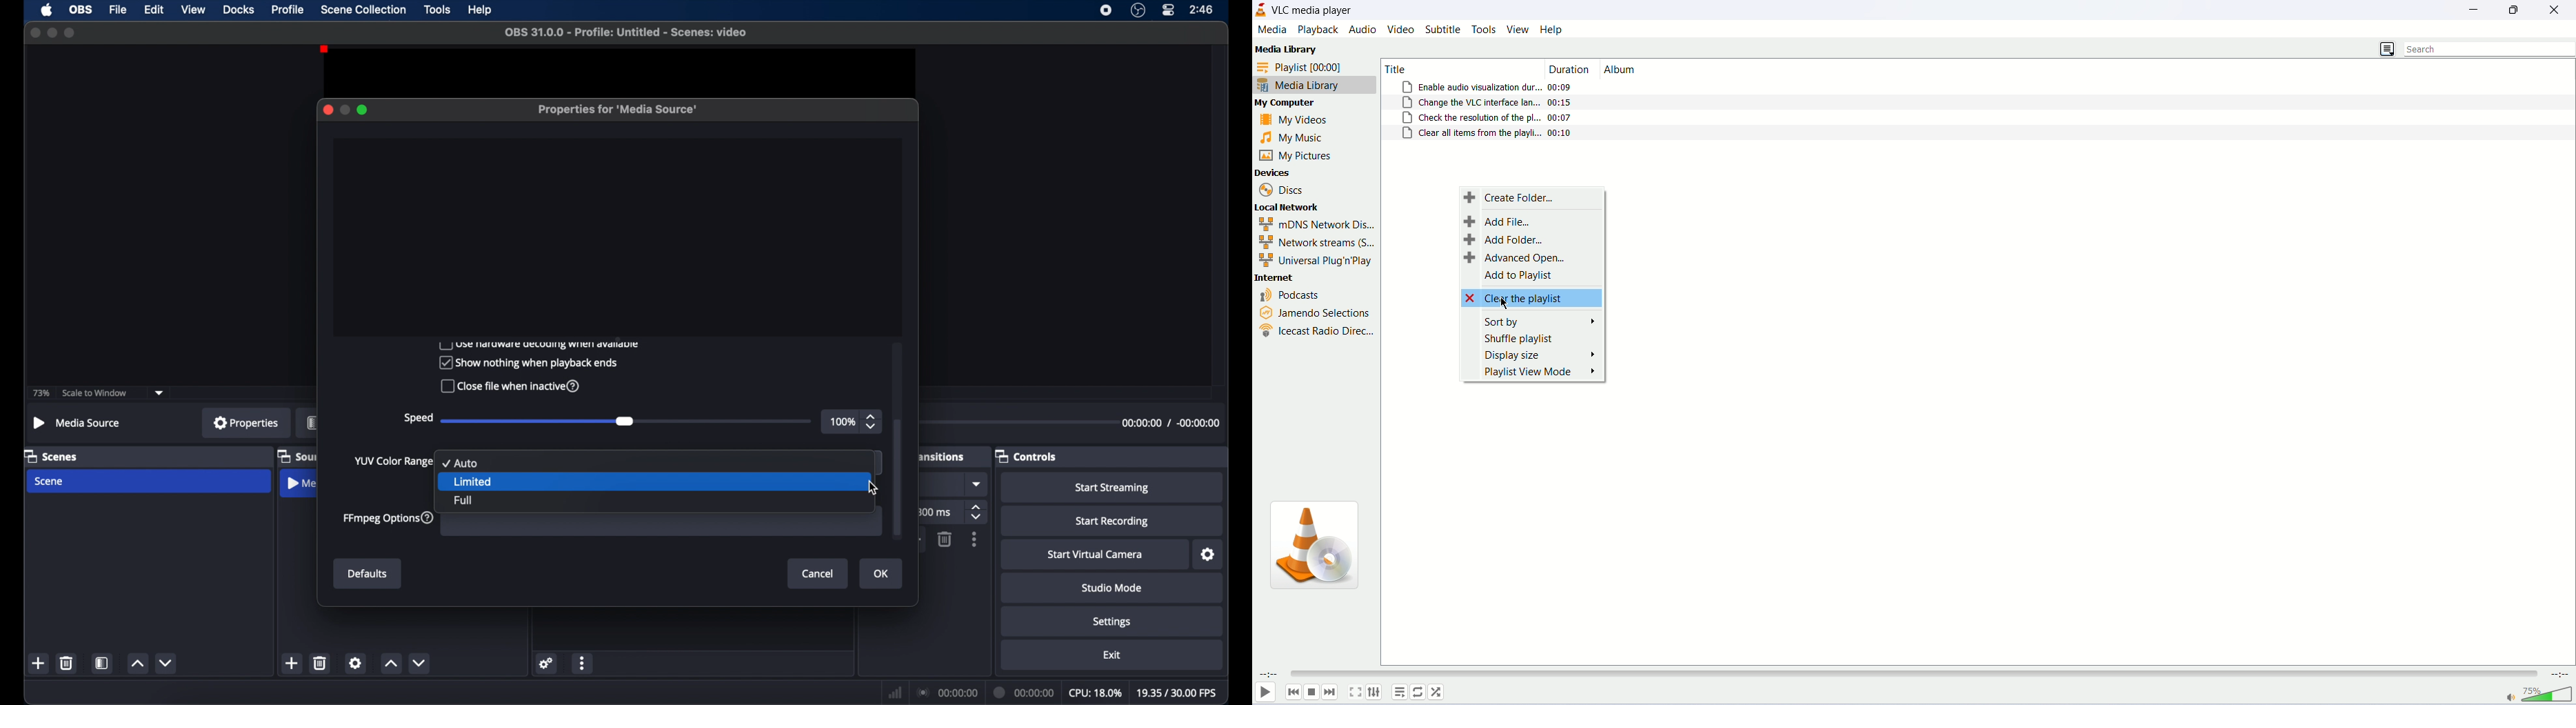  I want to click on close, so click(2558, 10).